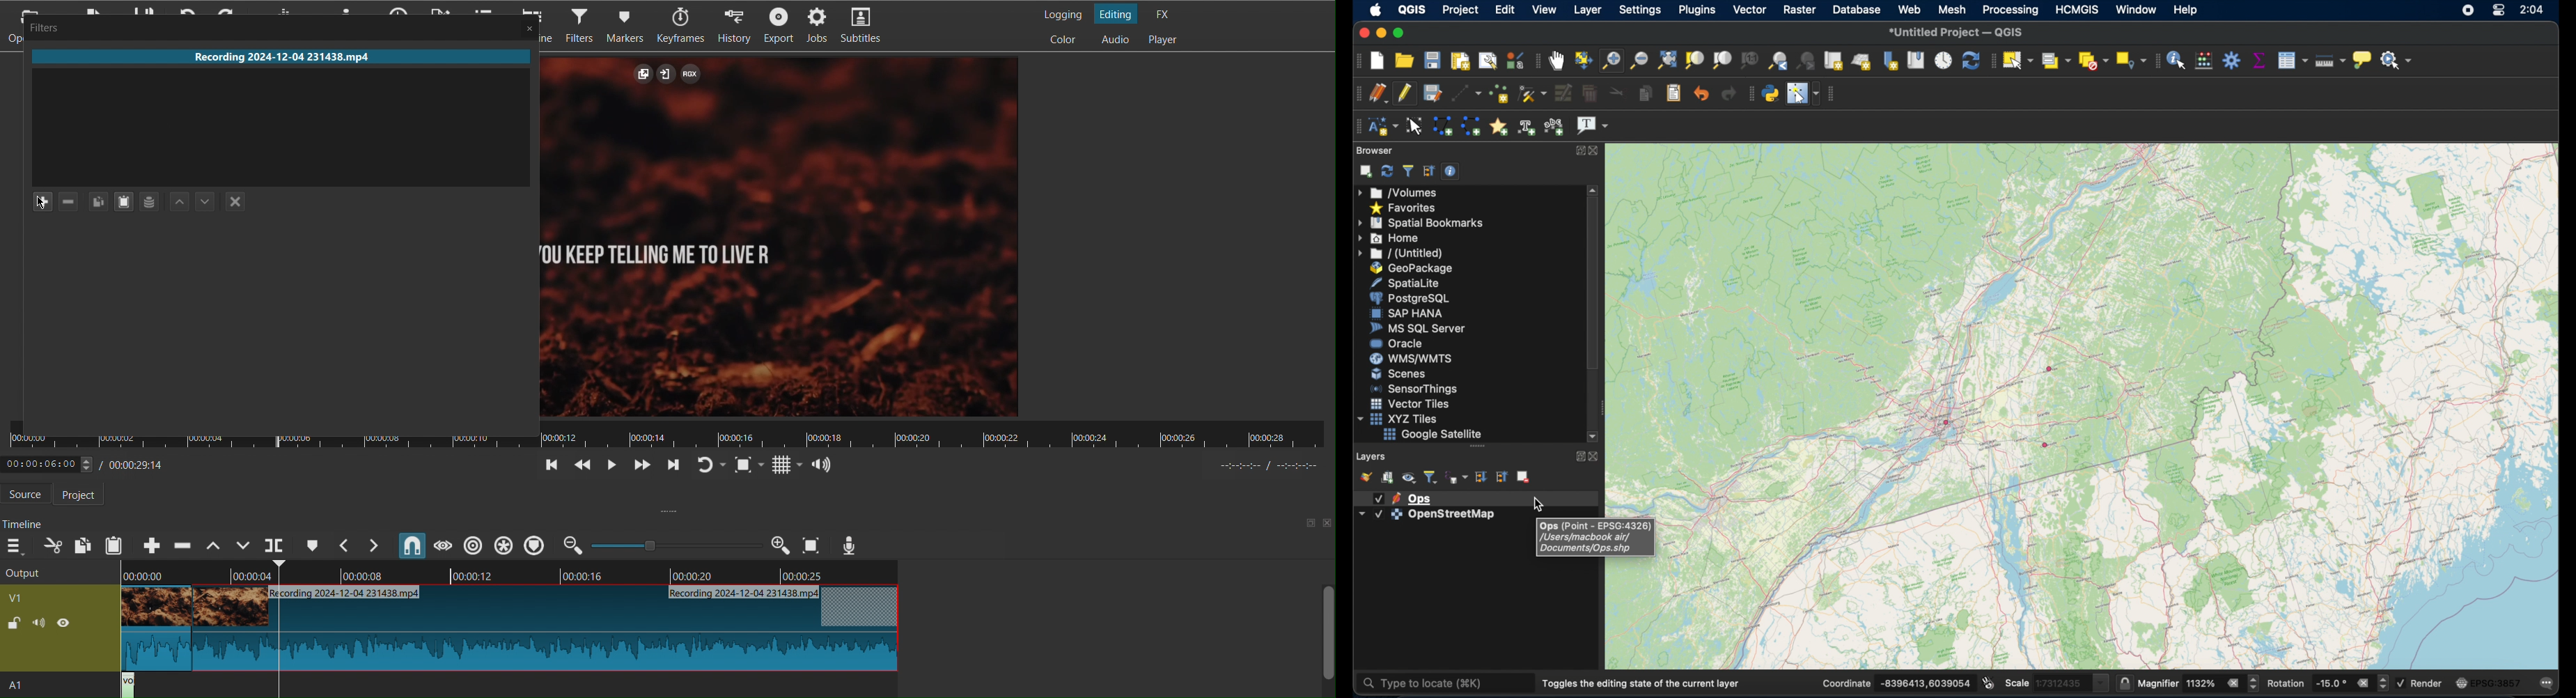  What do you see at coordinates (274, 545) in the screenshot?
I see `Playerhead Split` at bounding box center [274, 545].